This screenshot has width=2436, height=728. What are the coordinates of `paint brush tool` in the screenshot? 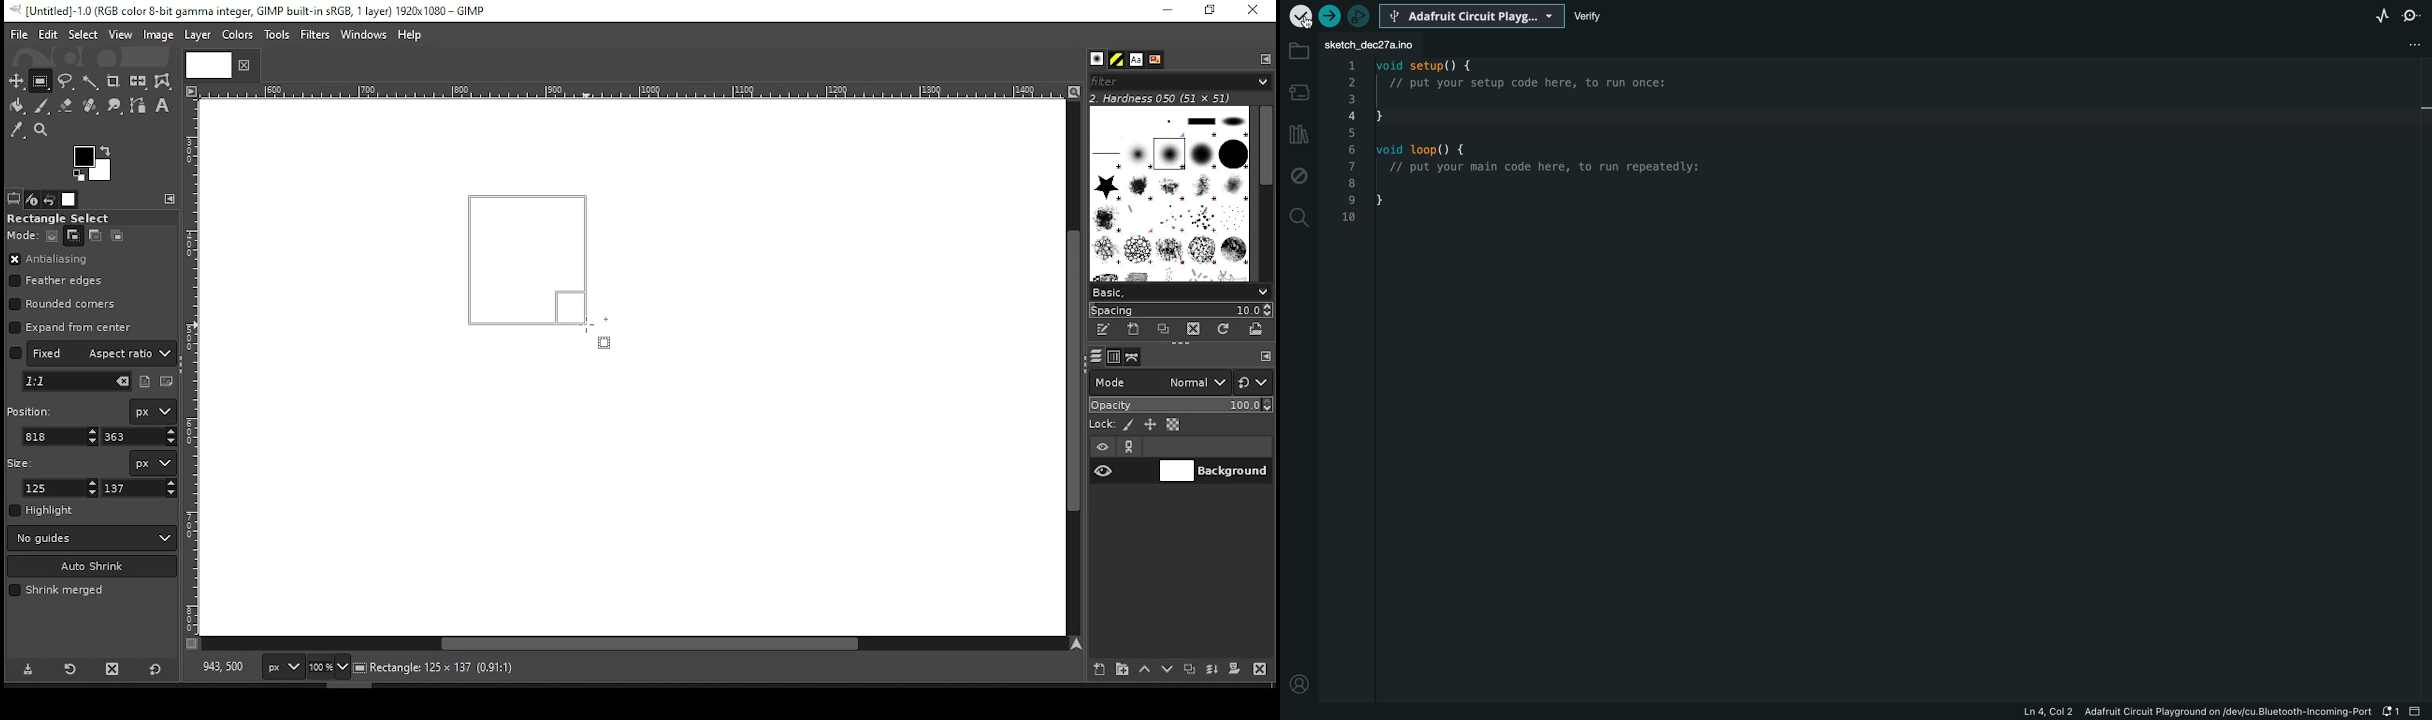 It's located at (42, 105).